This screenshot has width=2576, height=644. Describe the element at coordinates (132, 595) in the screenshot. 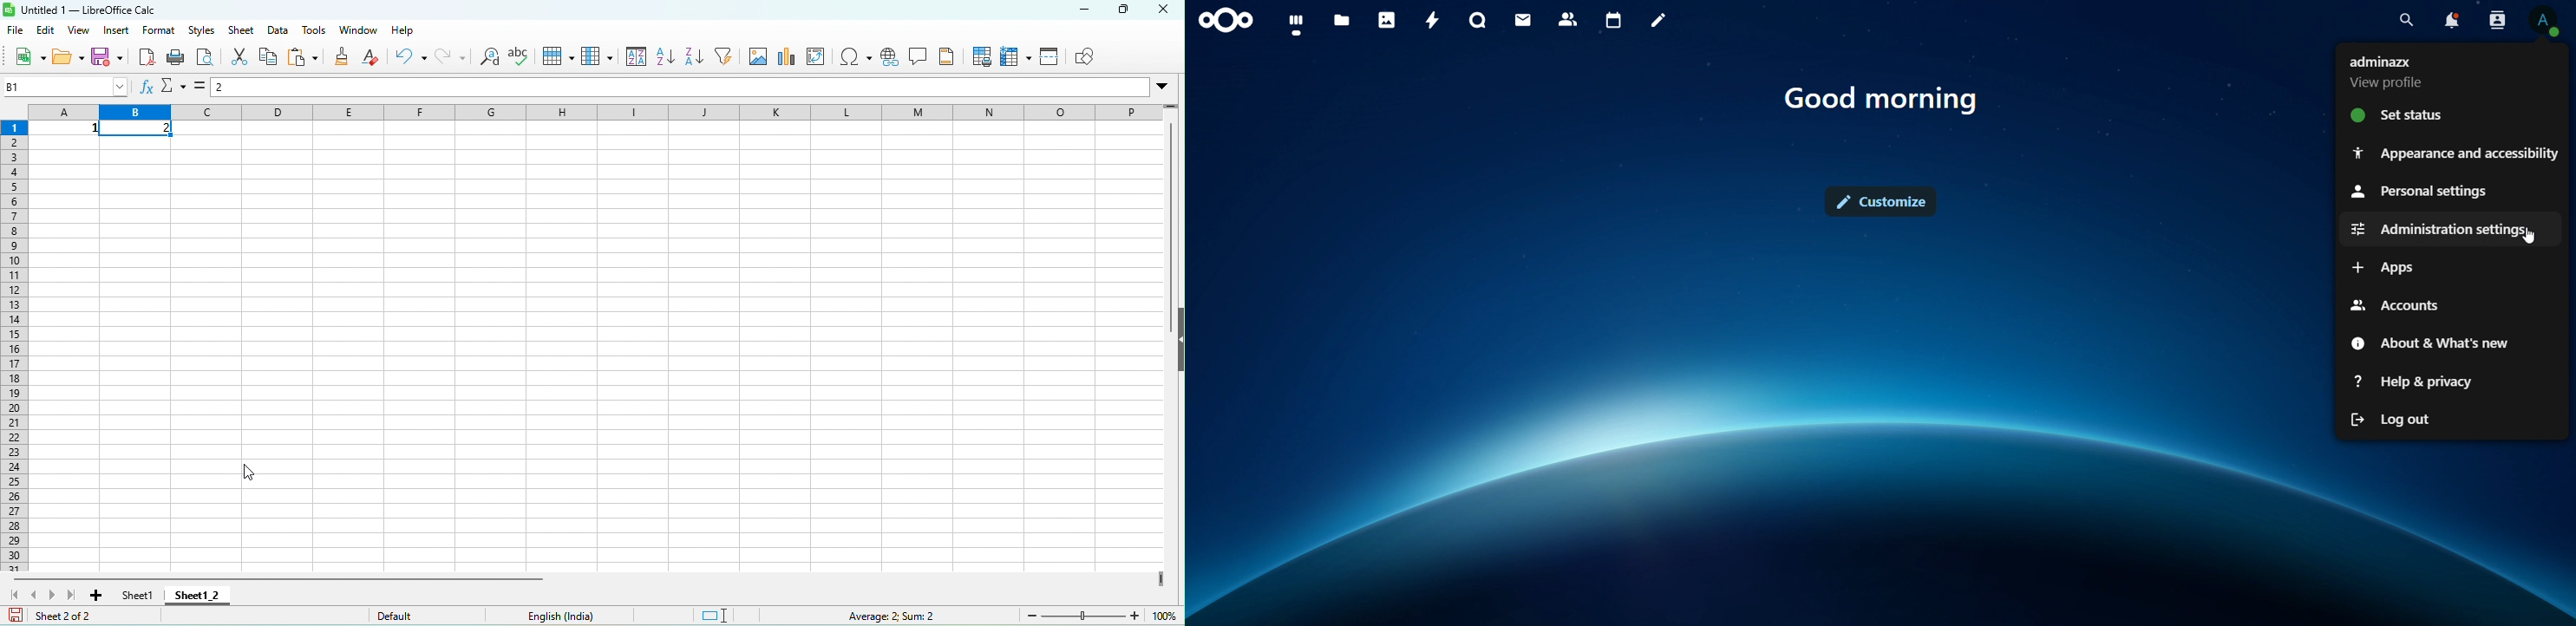

I see `sheet 1` at that location.